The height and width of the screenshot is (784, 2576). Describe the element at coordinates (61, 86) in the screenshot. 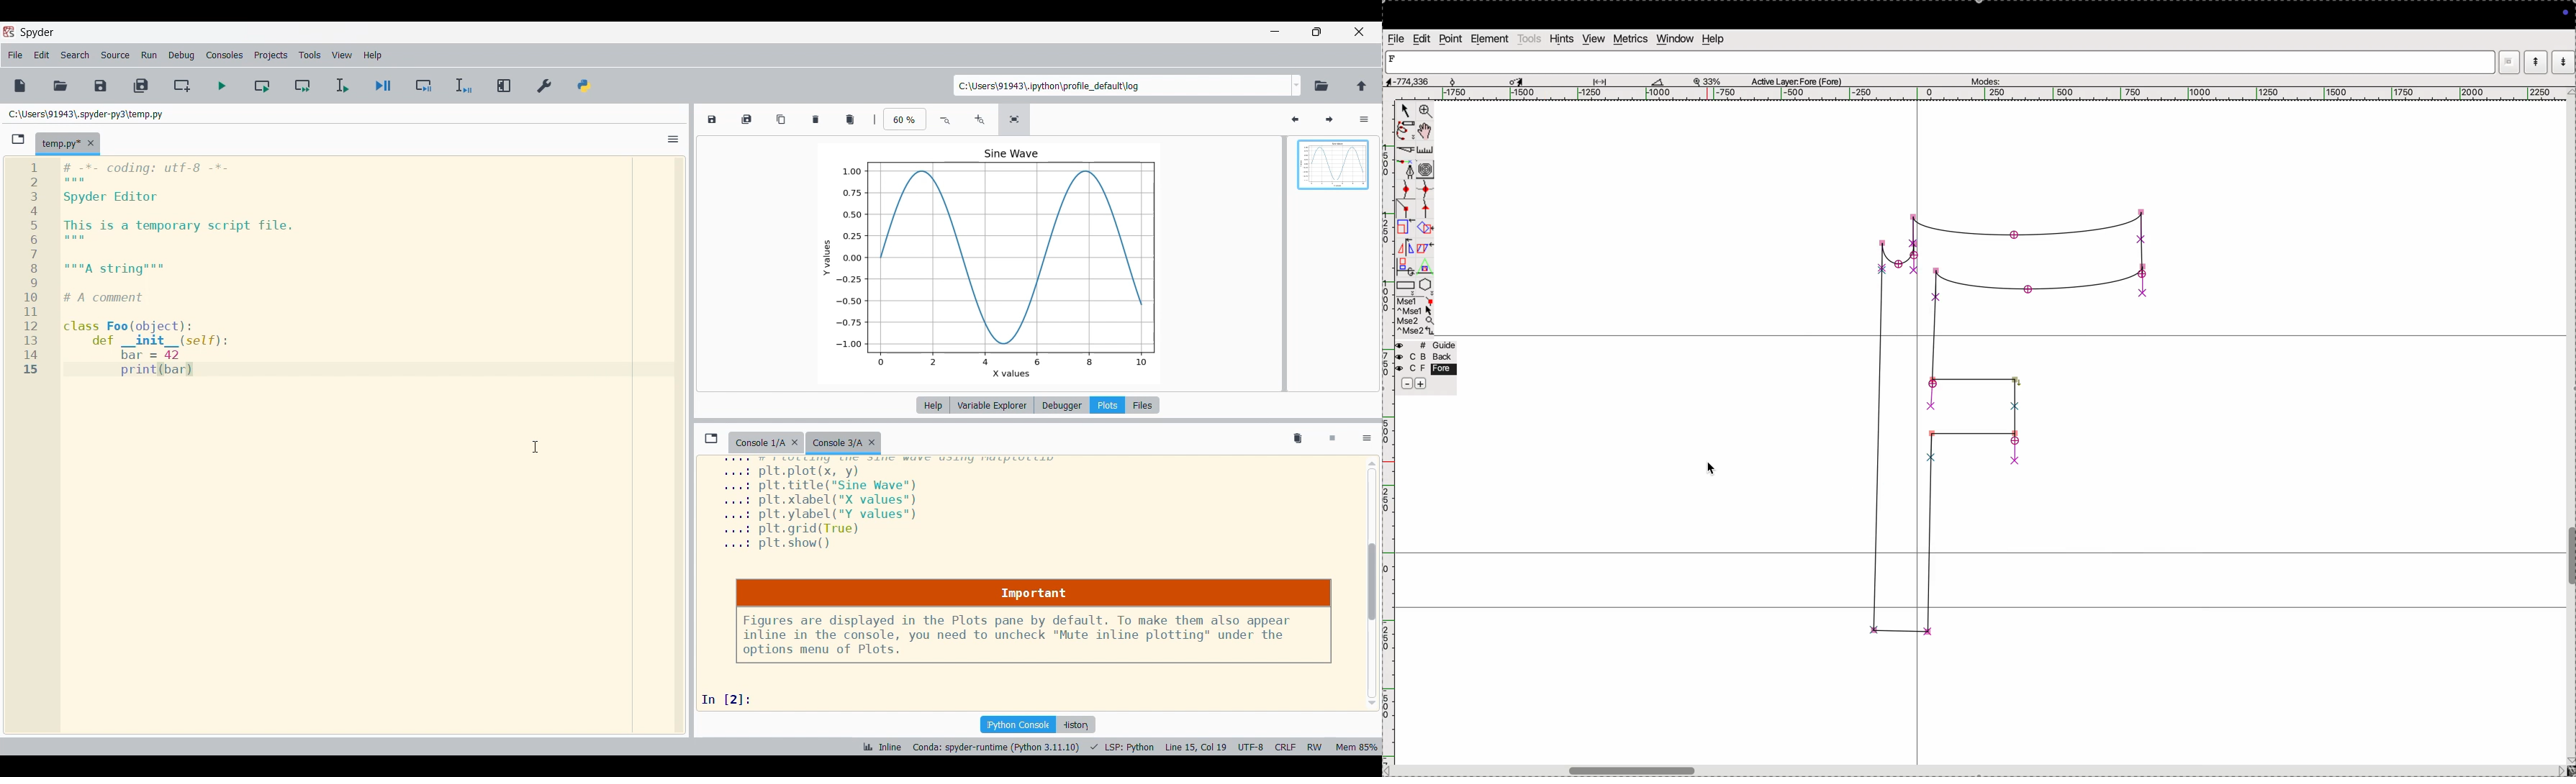

I see `Open file` at that location.